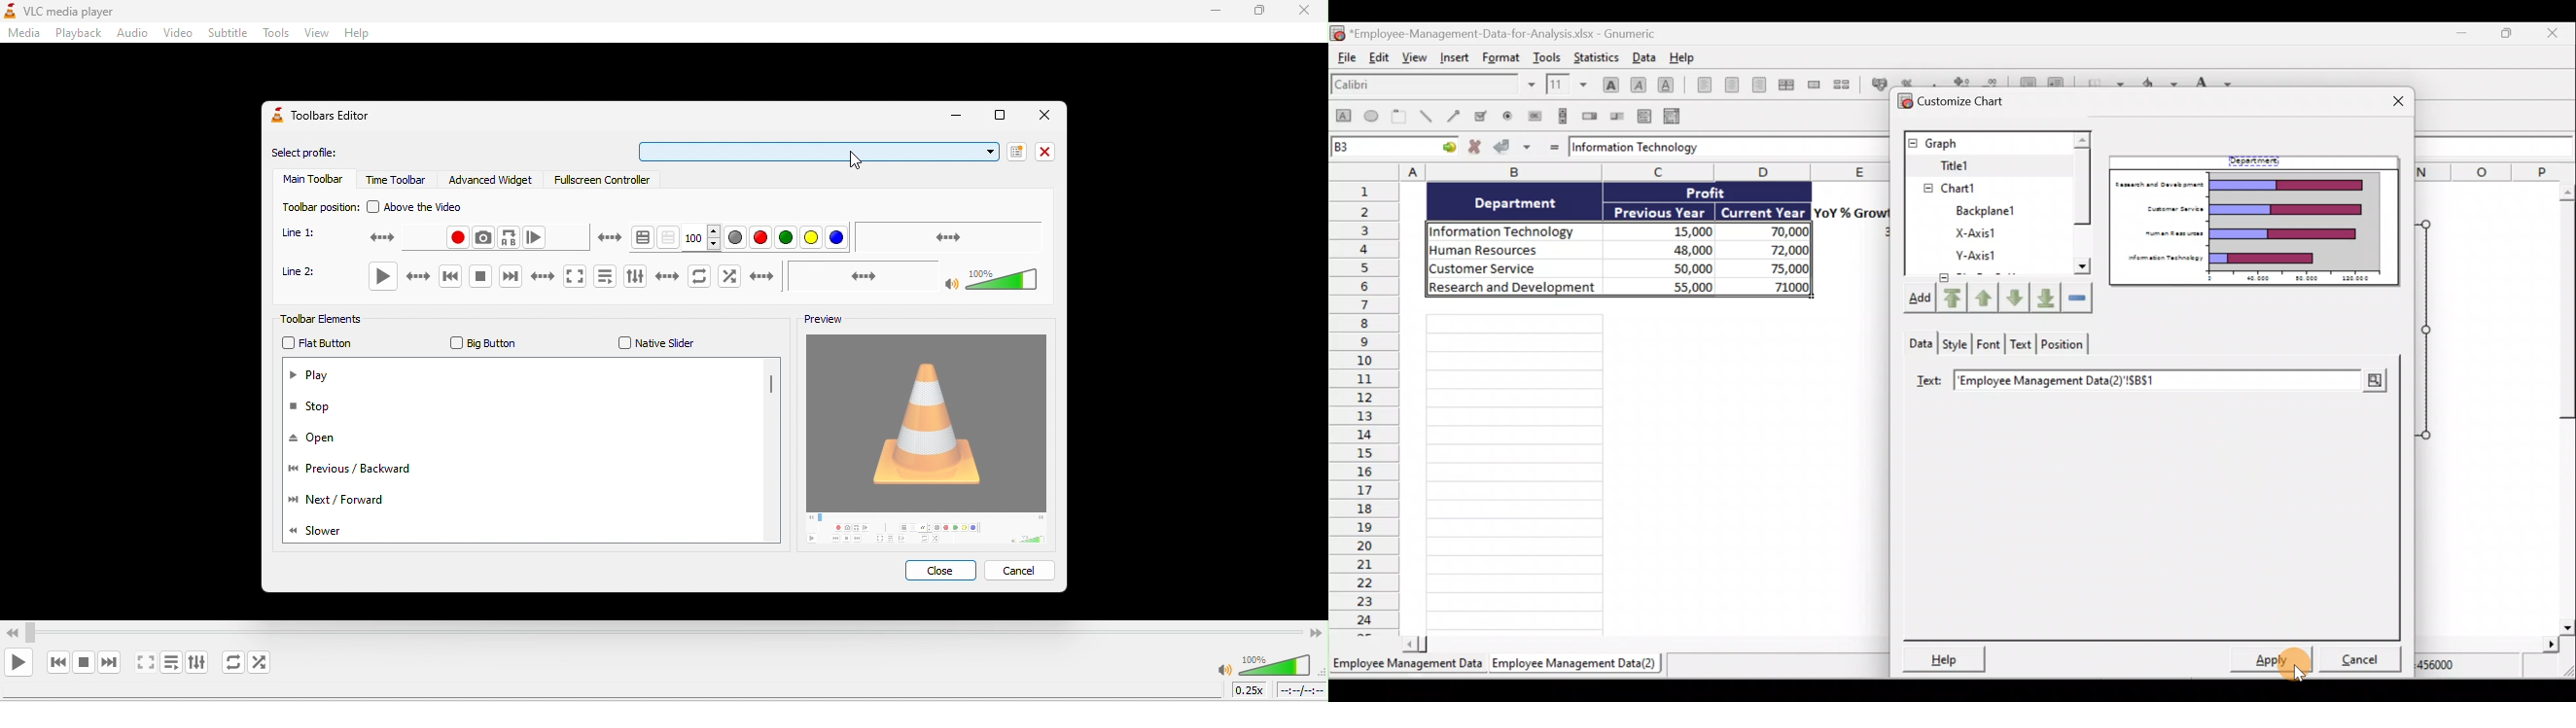 The width and height of the screenshot is (2576, 728). I want to click on Close, so click(2395, 104).